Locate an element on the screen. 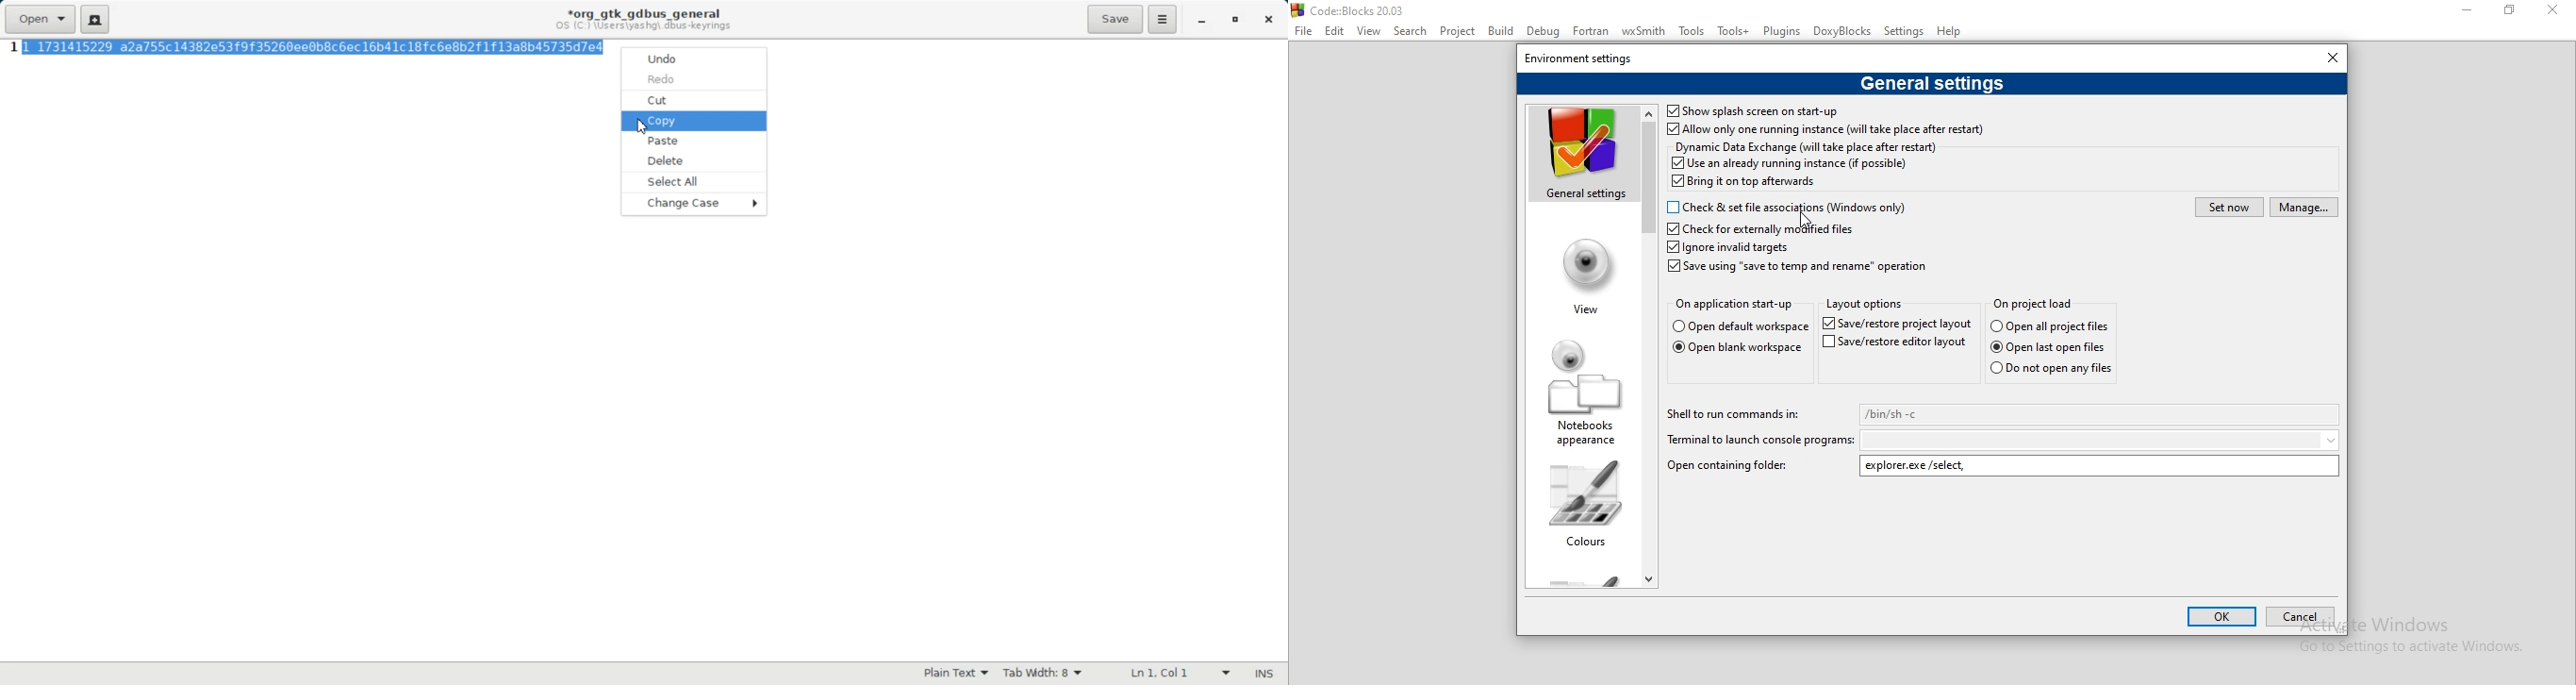 The height and width of the screenshot is (700, 2576). ok is located at coordinates (2222, 616).